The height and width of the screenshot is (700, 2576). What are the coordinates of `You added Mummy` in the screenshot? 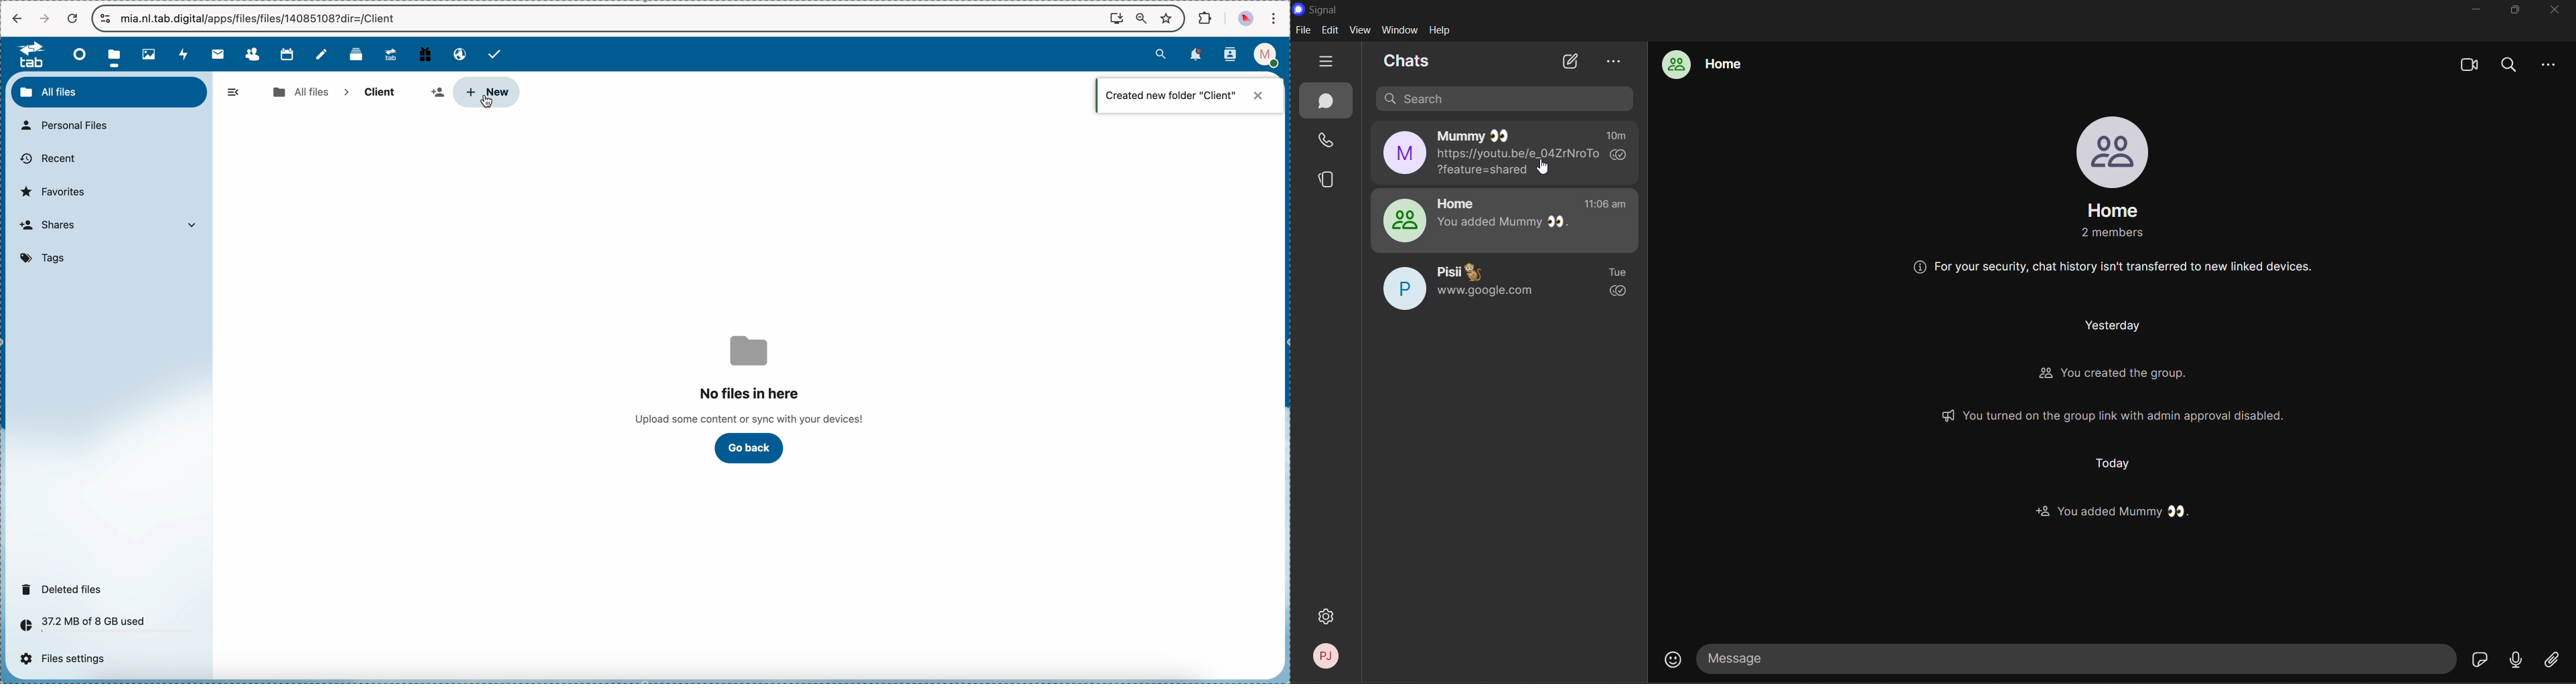 It's located at (2115, 513).